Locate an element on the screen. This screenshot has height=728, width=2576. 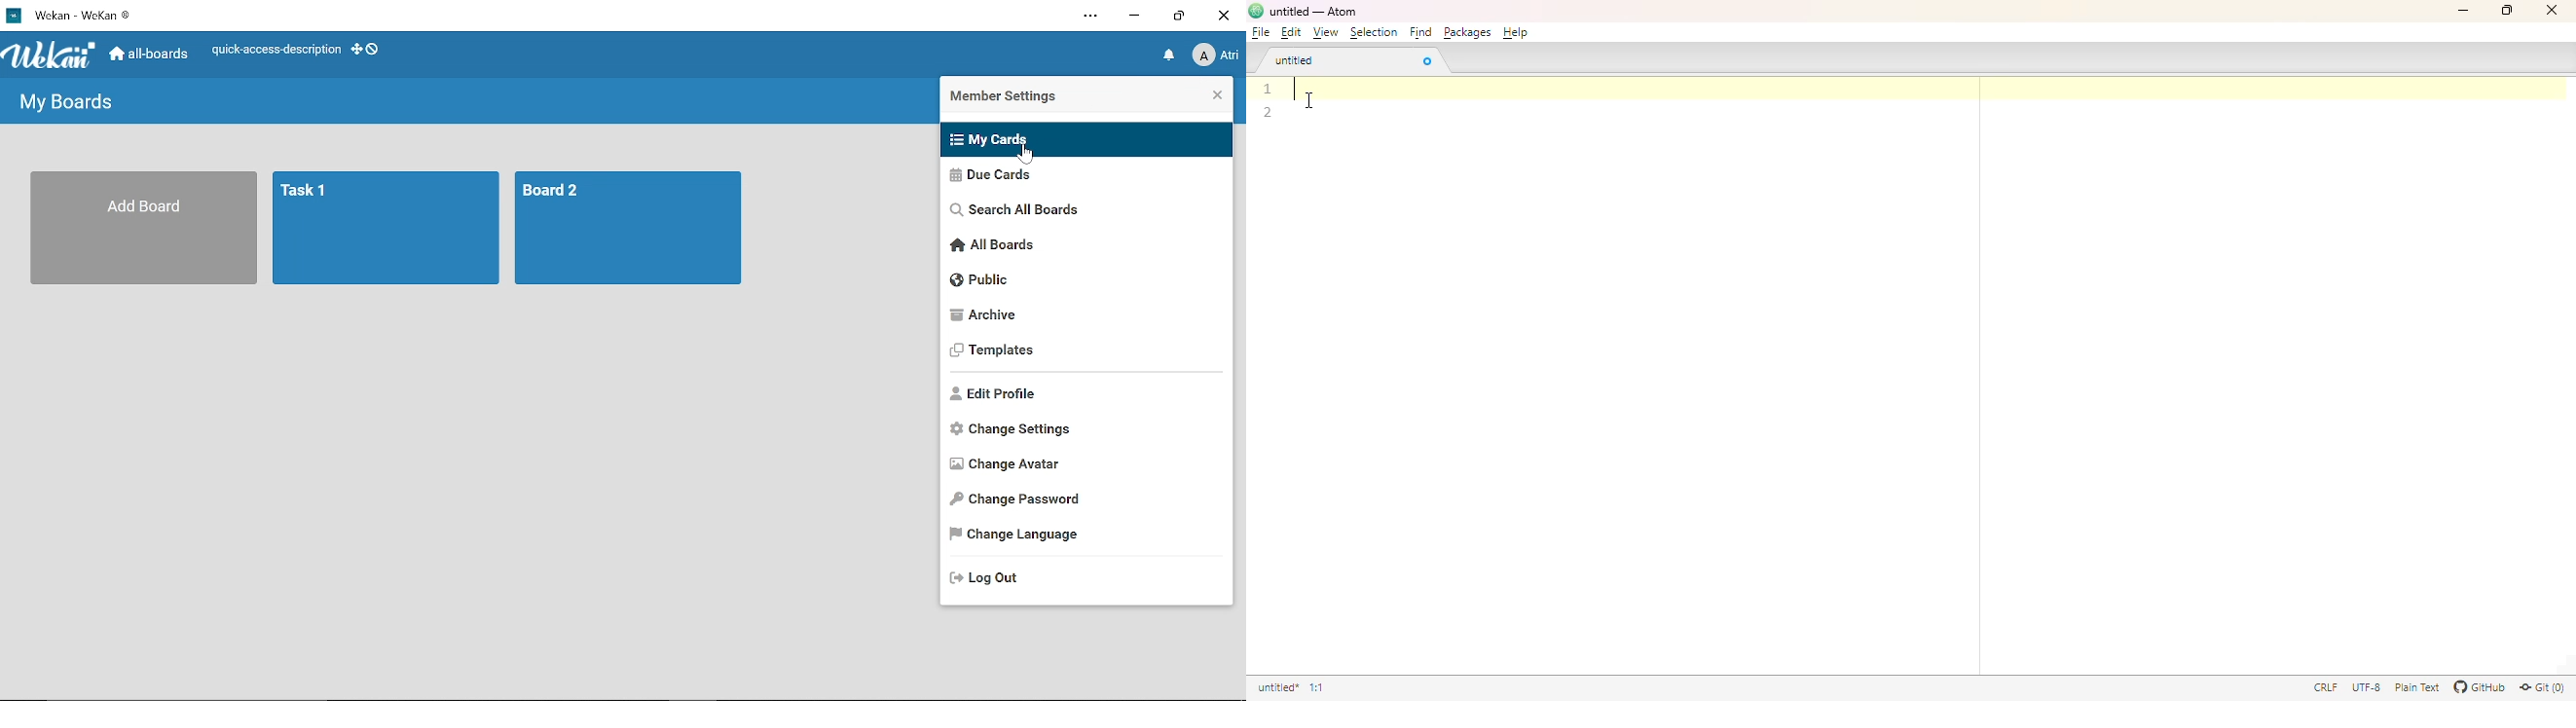
All boards is located at coordinates (148, 55).